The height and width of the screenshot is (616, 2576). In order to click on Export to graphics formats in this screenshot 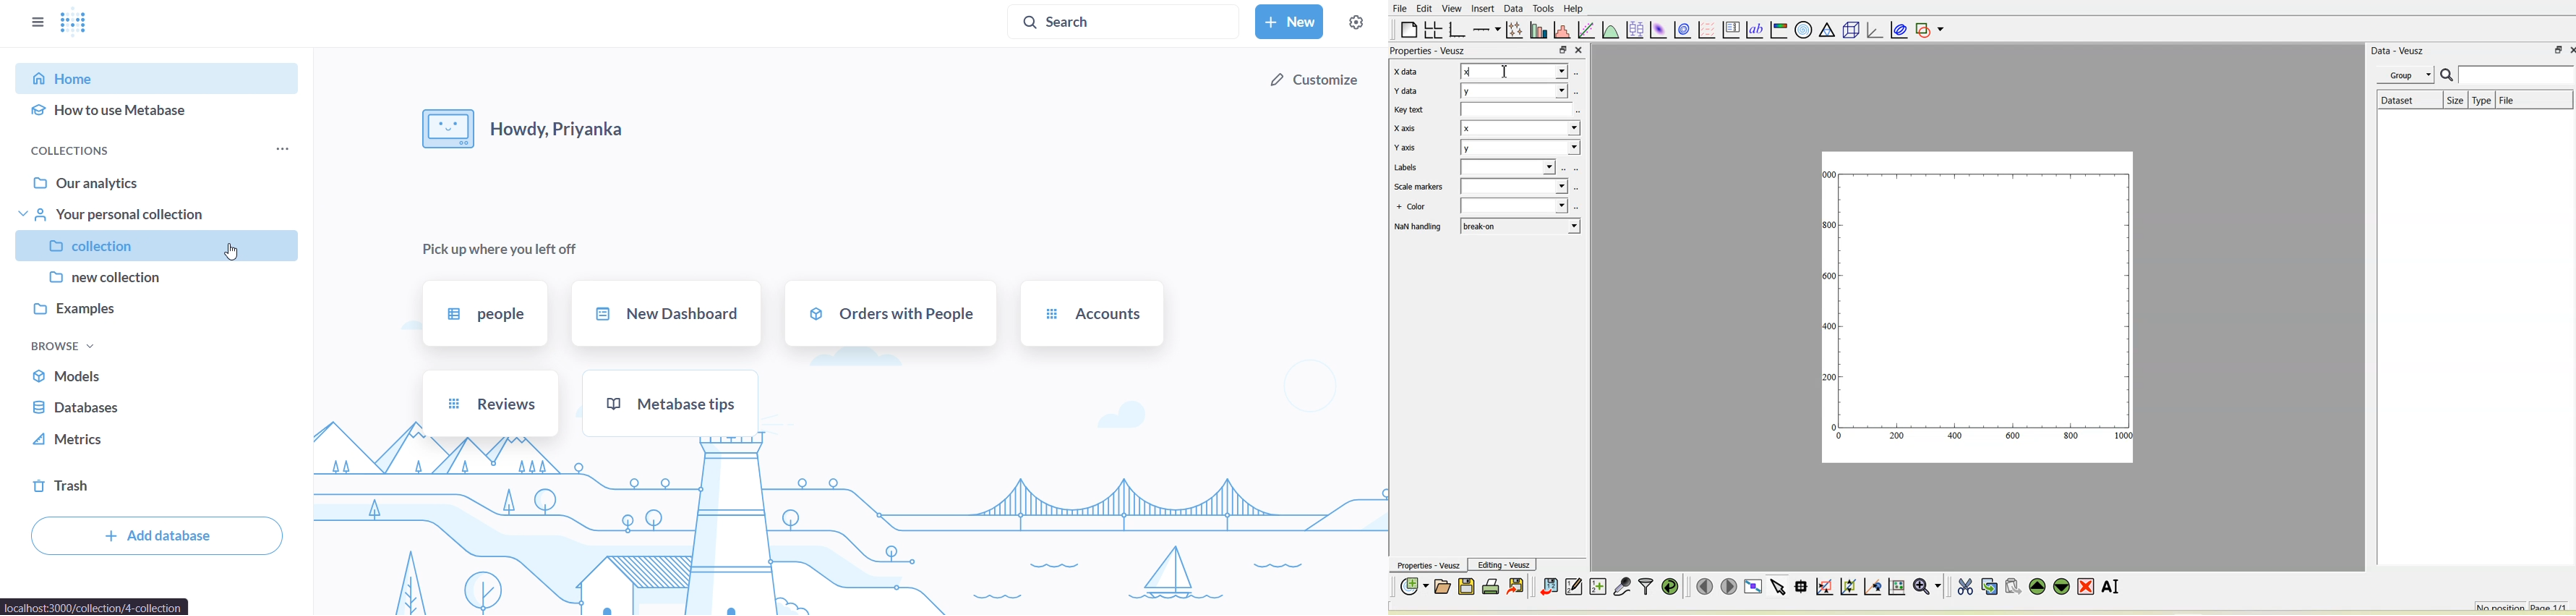, I will do `click(1515, 587)`.